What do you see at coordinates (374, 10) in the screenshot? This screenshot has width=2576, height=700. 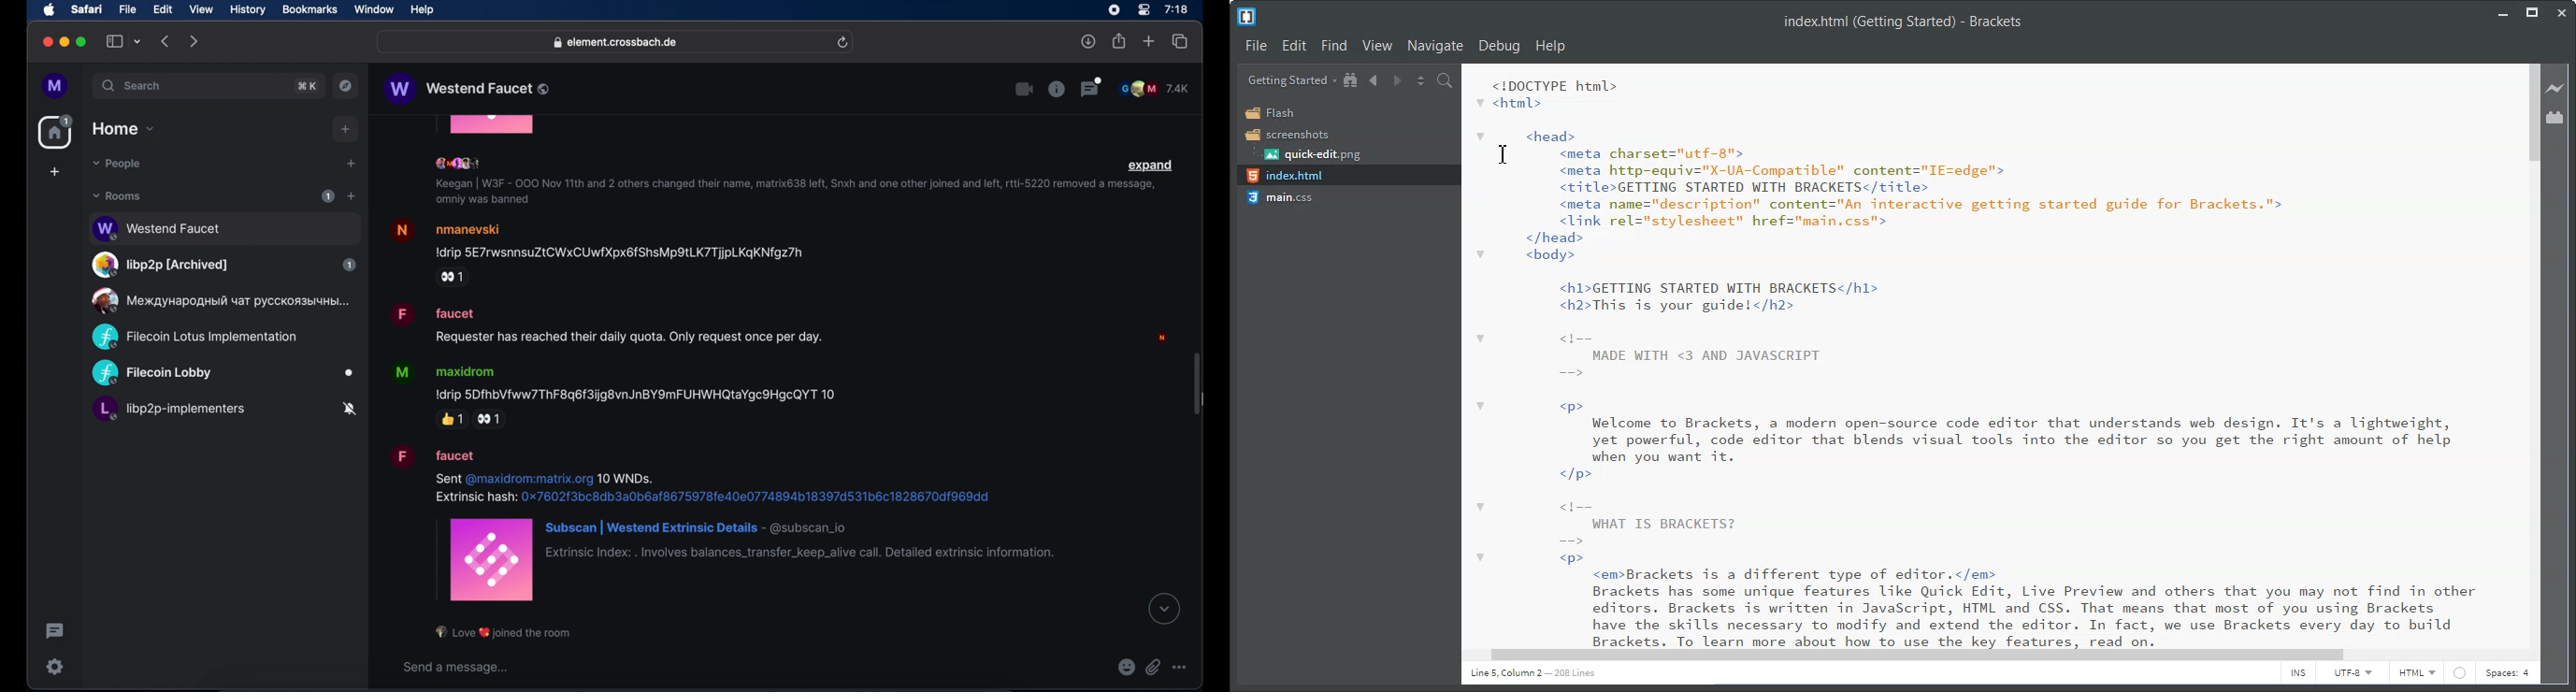 I see `window` at bounding box center [374, 10].